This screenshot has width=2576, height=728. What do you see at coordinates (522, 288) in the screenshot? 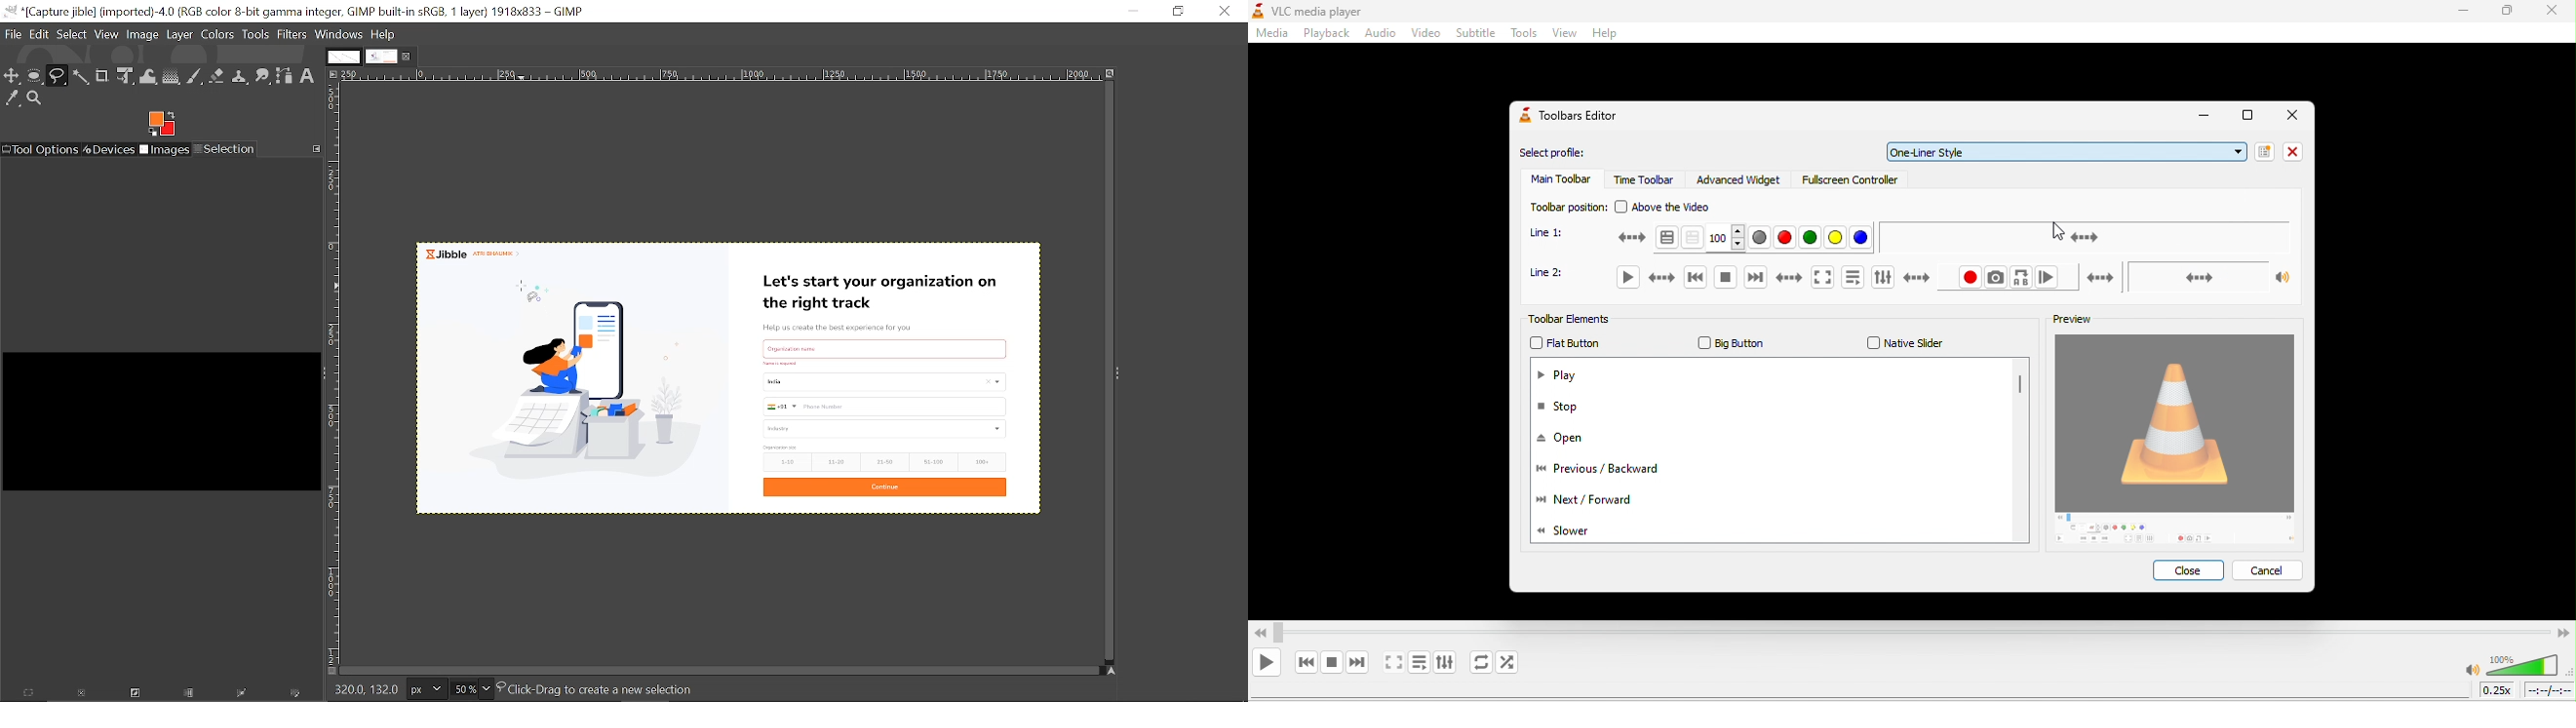
I see `Cursor` at bounding box center [522, 288].